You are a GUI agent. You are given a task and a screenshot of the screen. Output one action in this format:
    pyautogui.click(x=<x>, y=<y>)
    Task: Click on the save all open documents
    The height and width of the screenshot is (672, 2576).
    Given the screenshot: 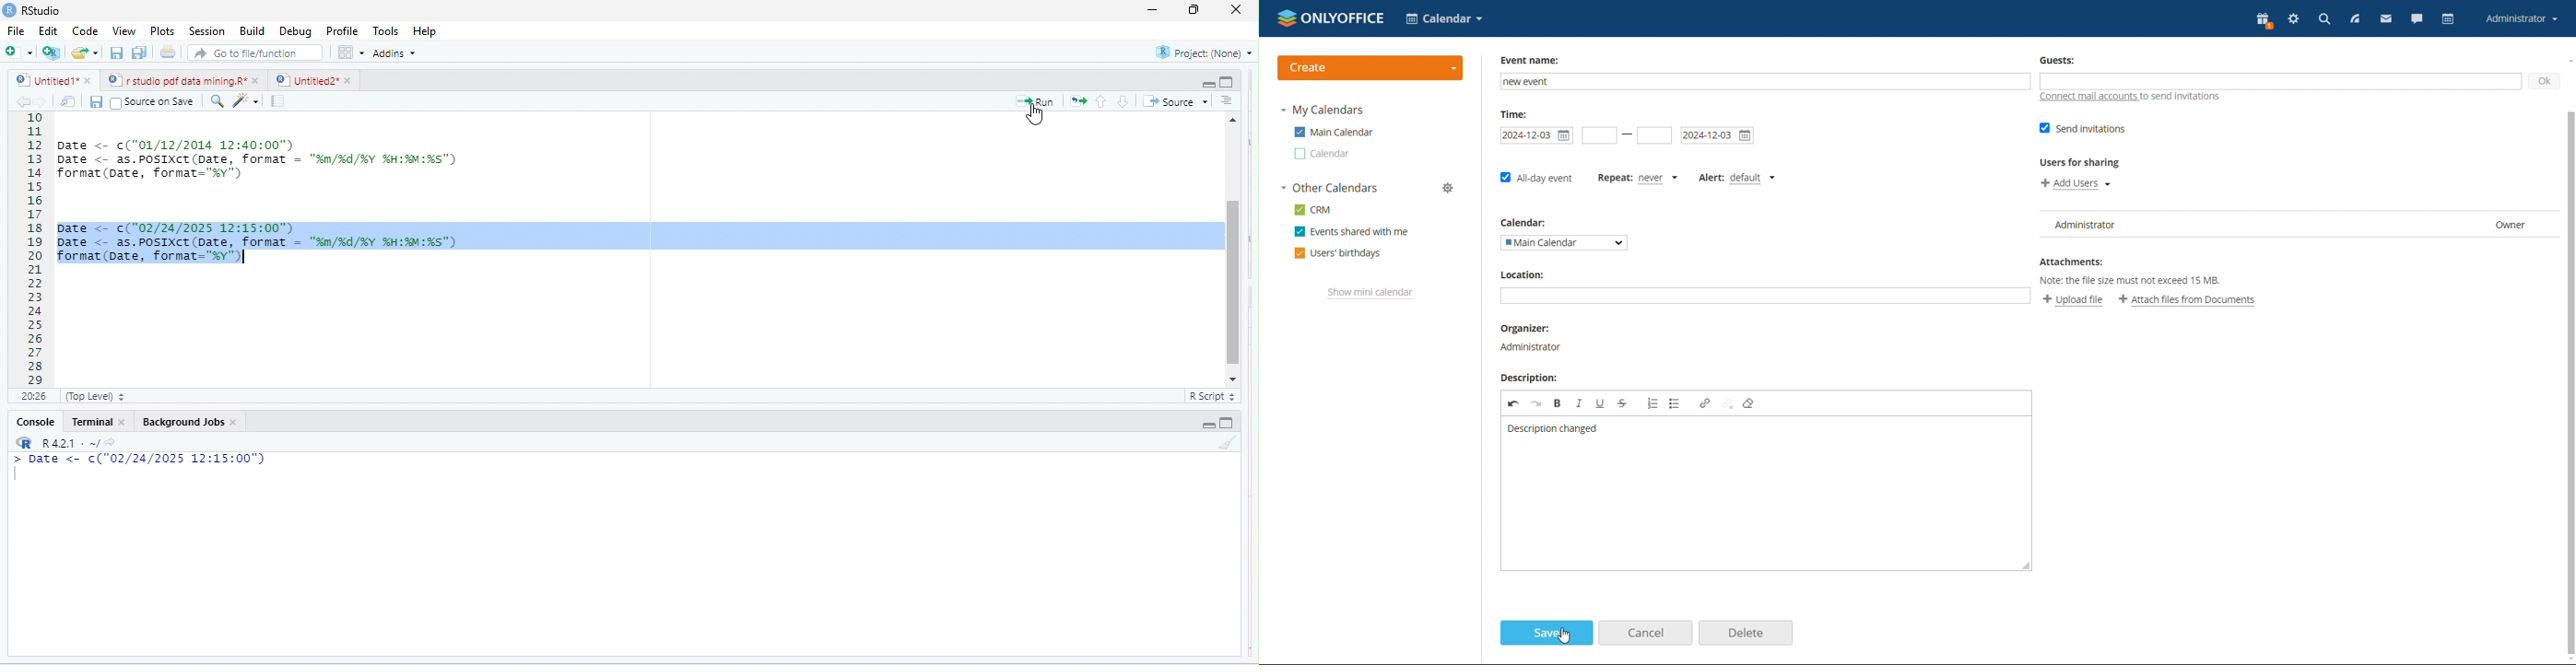 What is the action you would take?
    pyautogui.click(x=138, y=52)
    